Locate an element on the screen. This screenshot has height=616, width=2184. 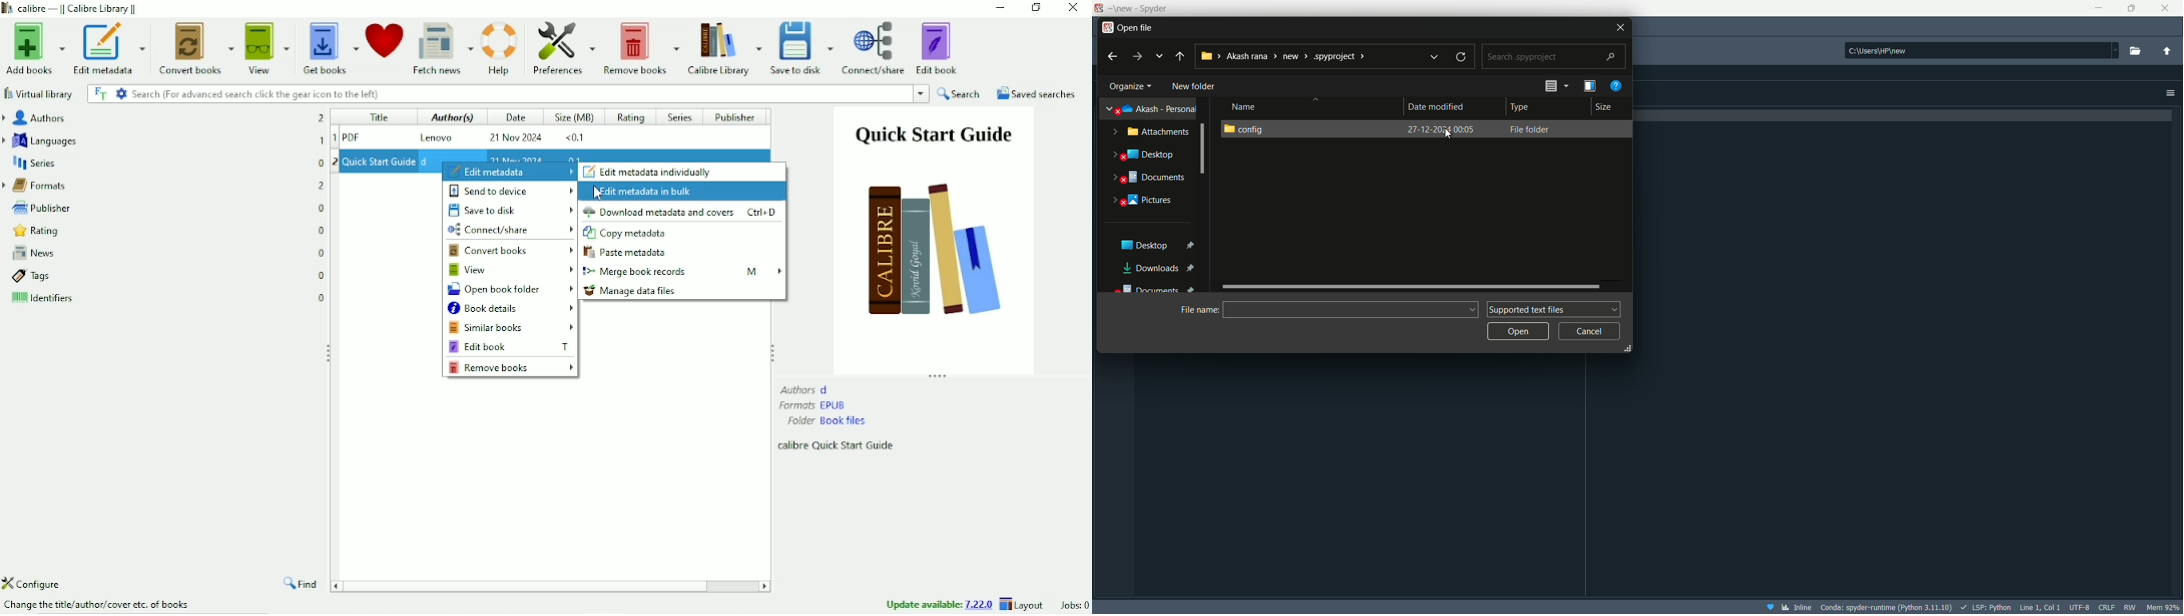
cancel is located at coordinates (1592, 331).